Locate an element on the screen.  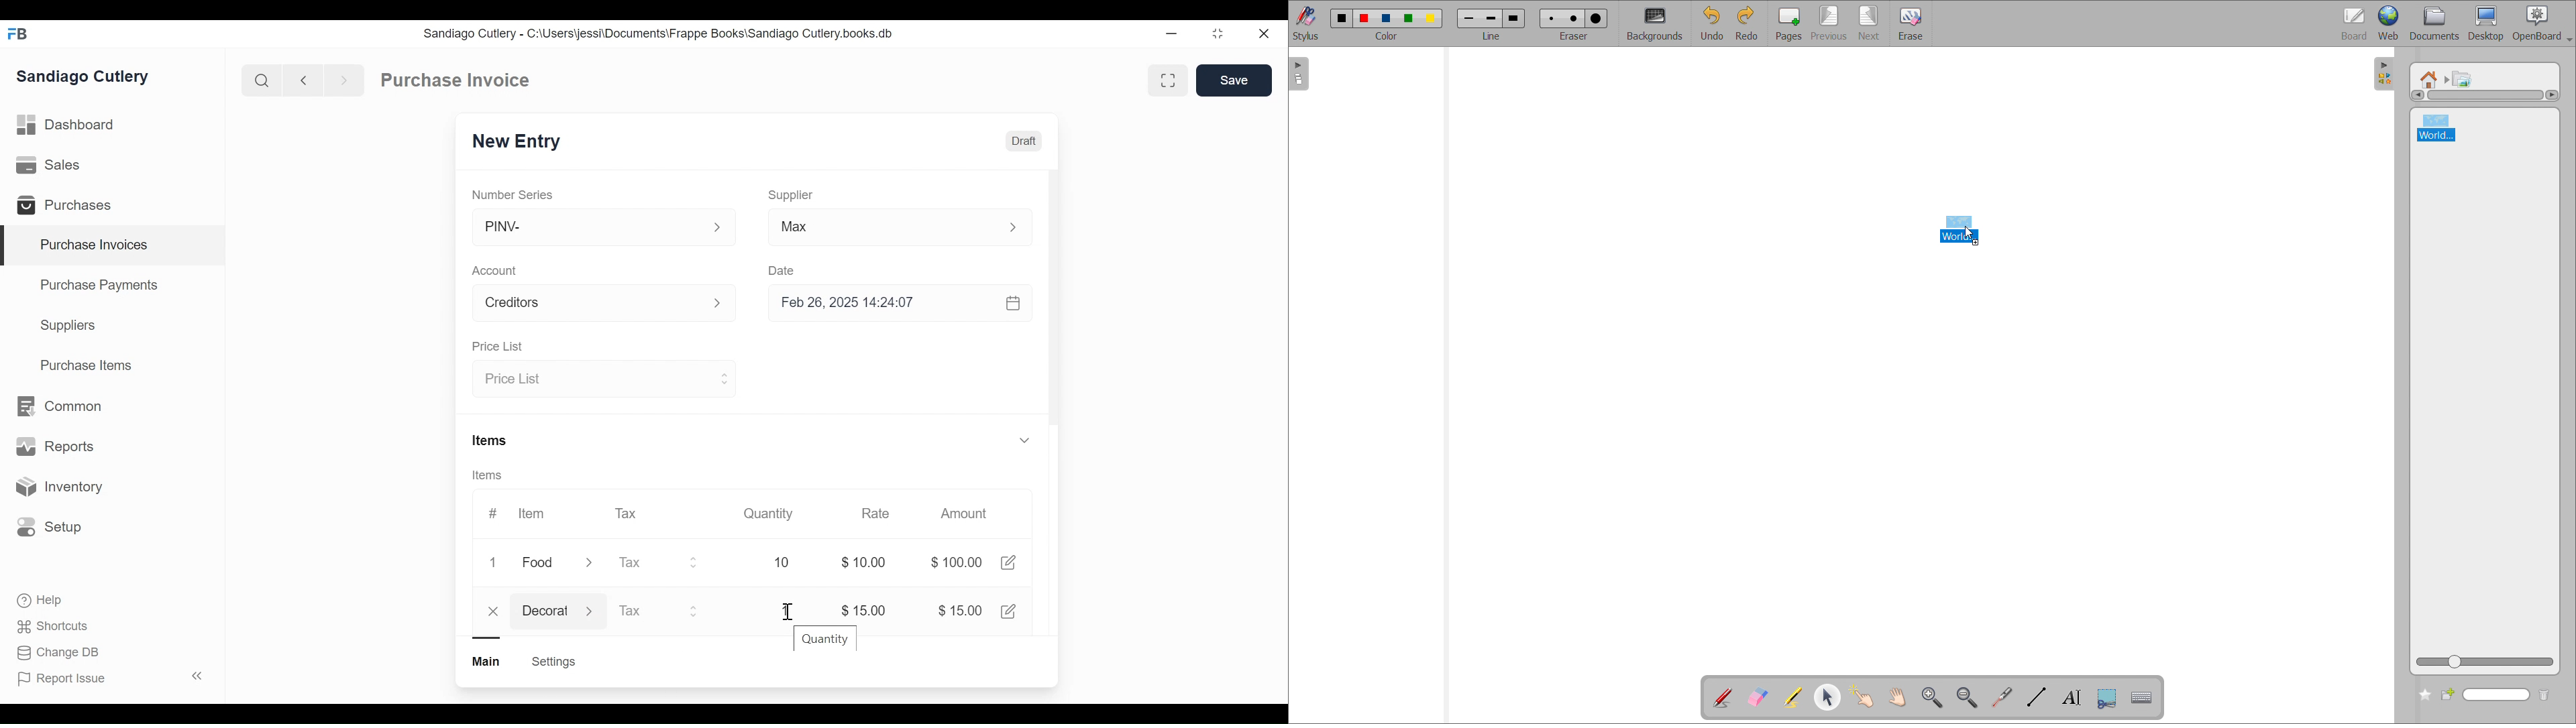
$15.00 is located at coordinates (863, 611).